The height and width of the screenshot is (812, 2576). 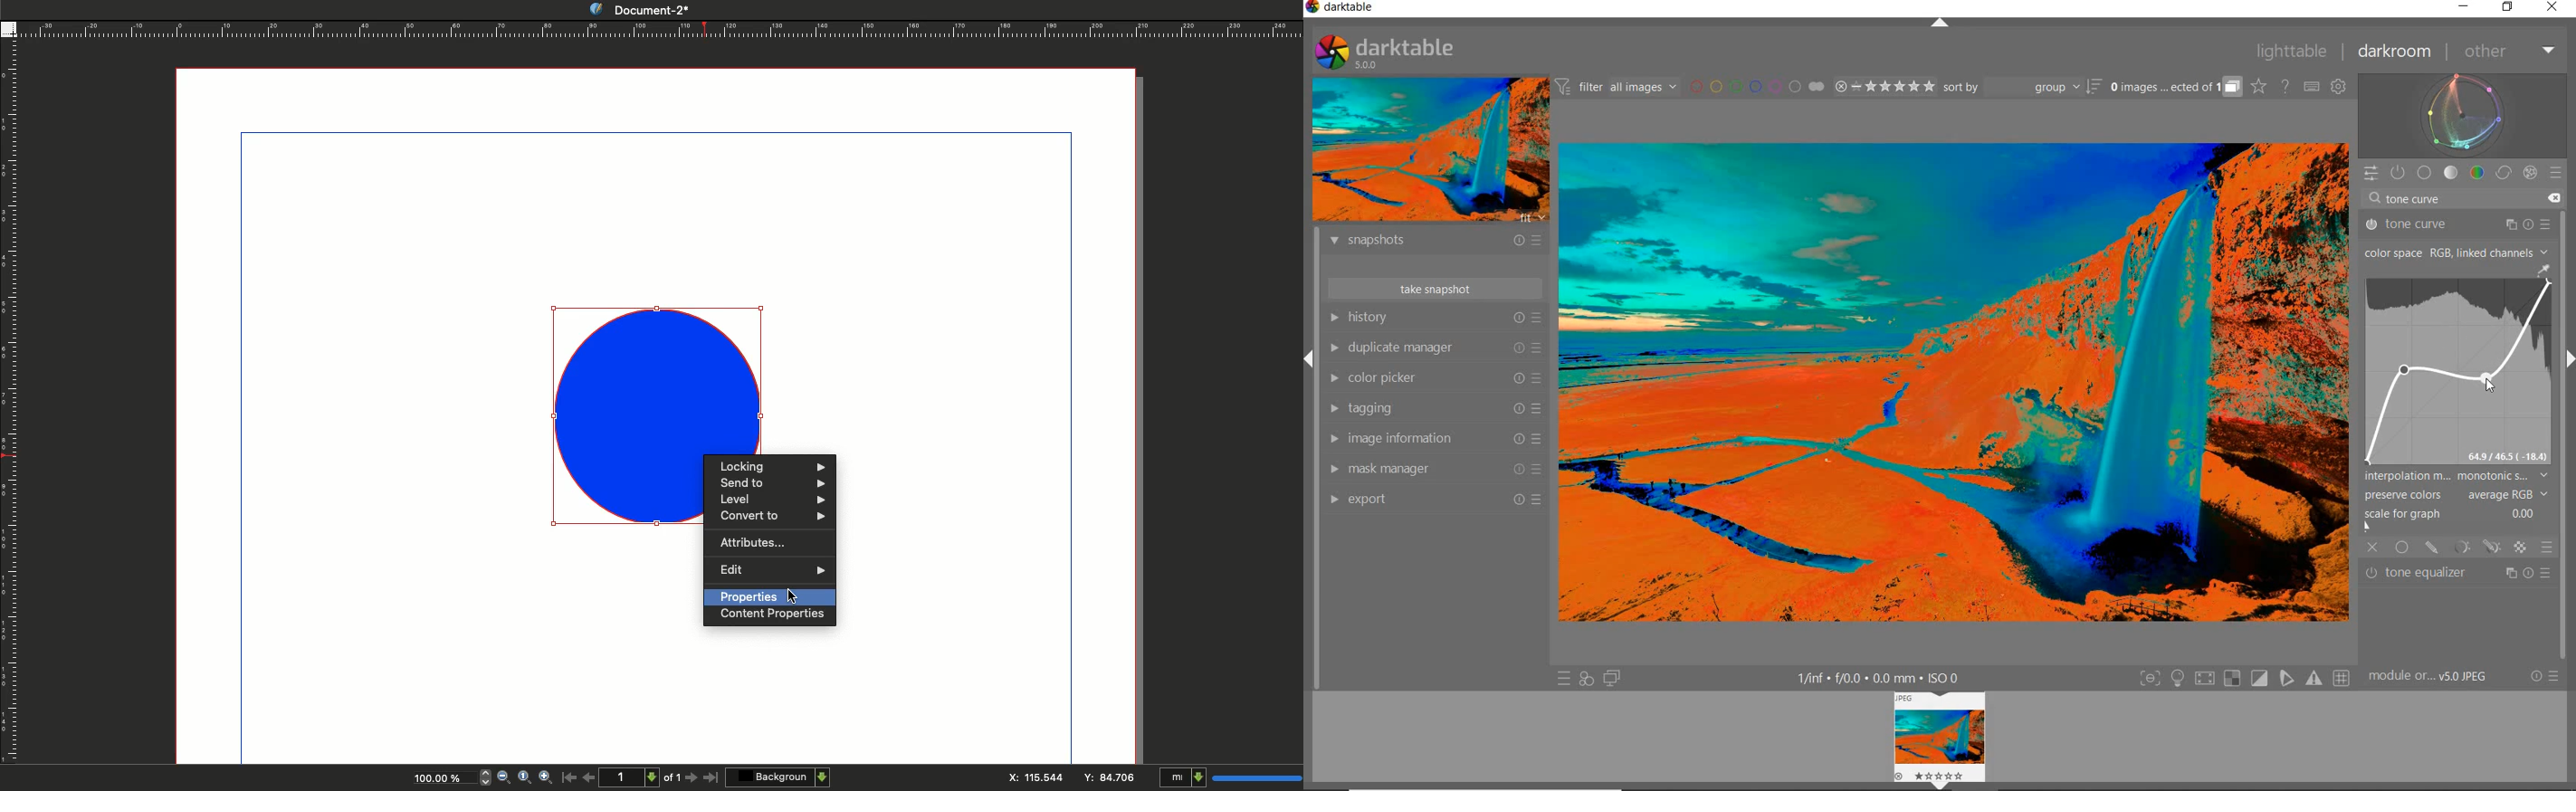 I want to click on Locking, so click(x=773, y=465).